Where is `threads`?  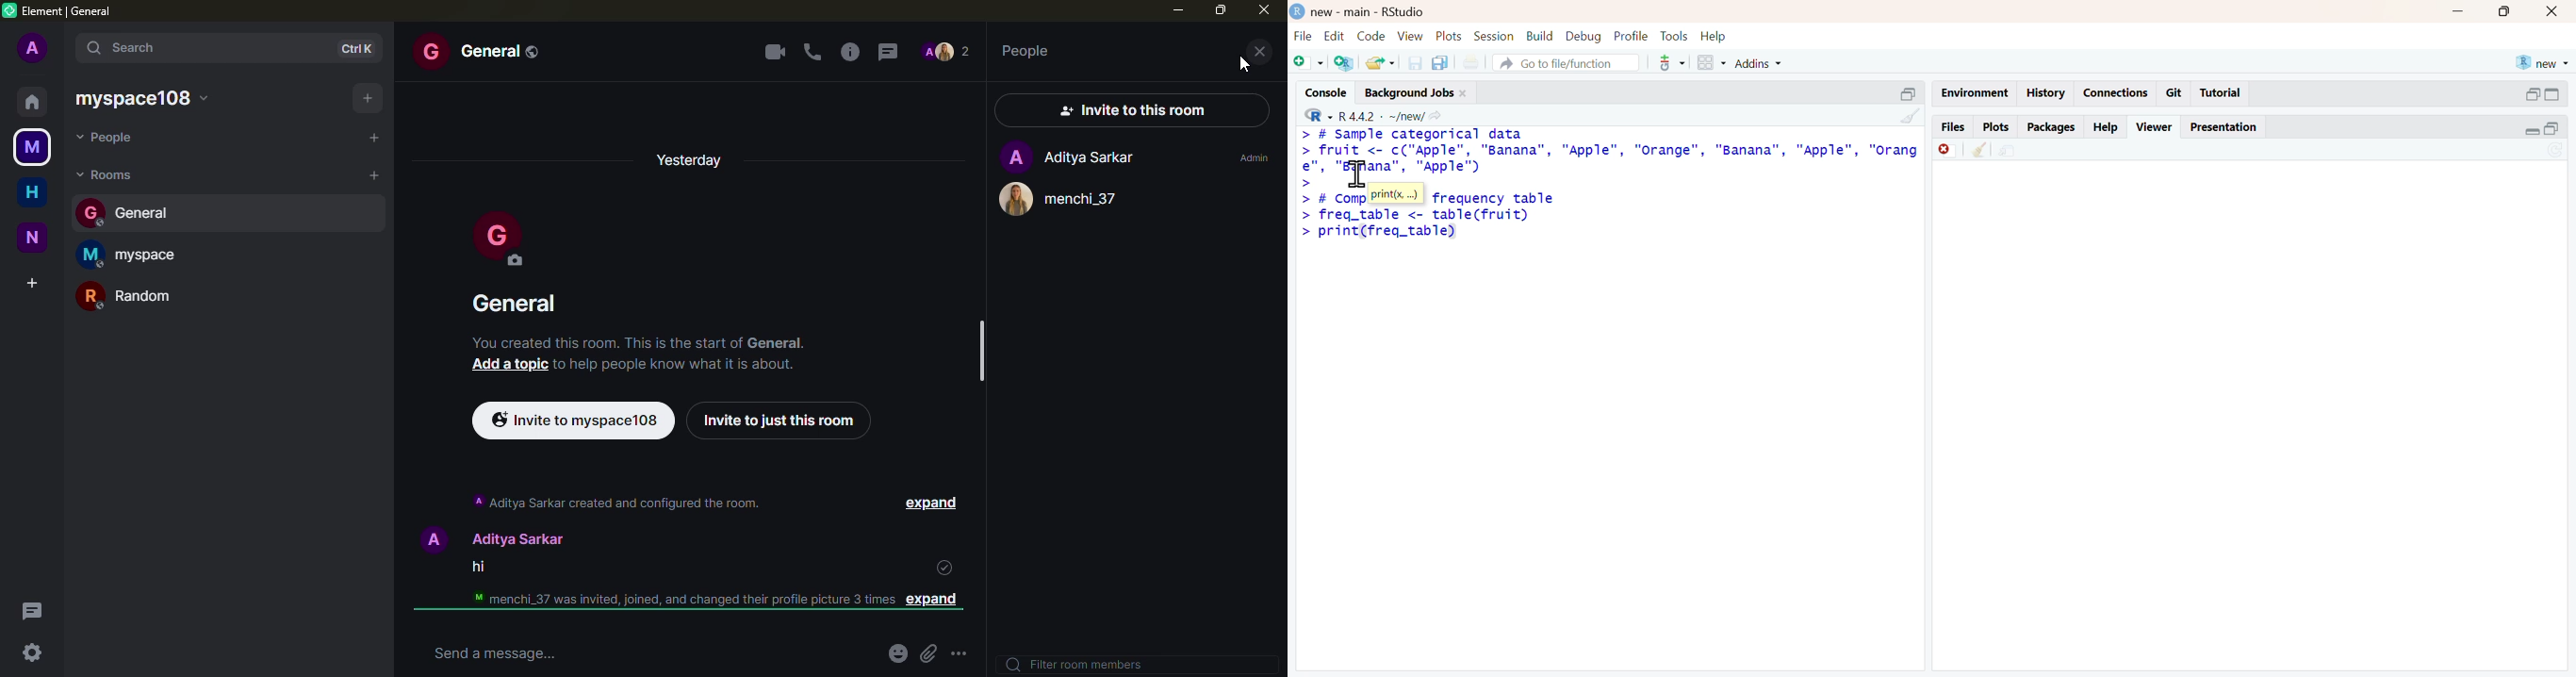 threads is located at coordinates (891, 50).